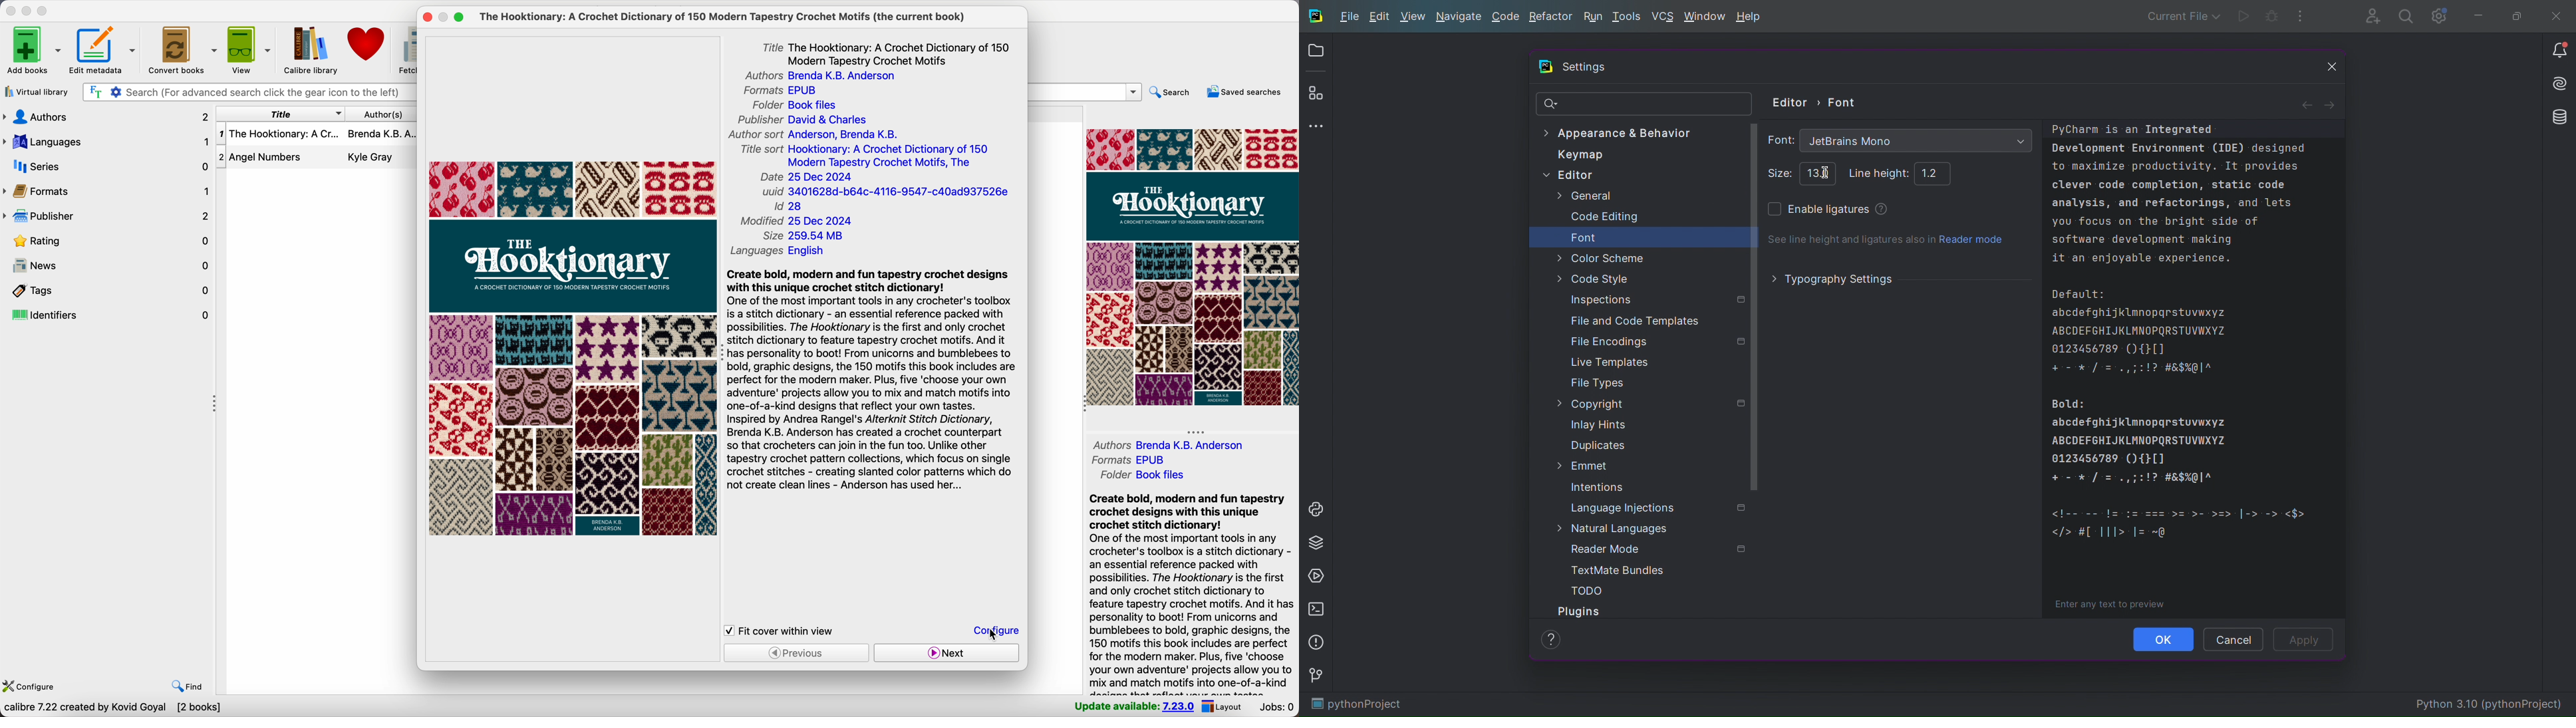 Image resolution: width=2576 pixels, height=728 pixels. Describe the element at coordinates (867, 156) in the screenshot. I see `title sort` at that location.